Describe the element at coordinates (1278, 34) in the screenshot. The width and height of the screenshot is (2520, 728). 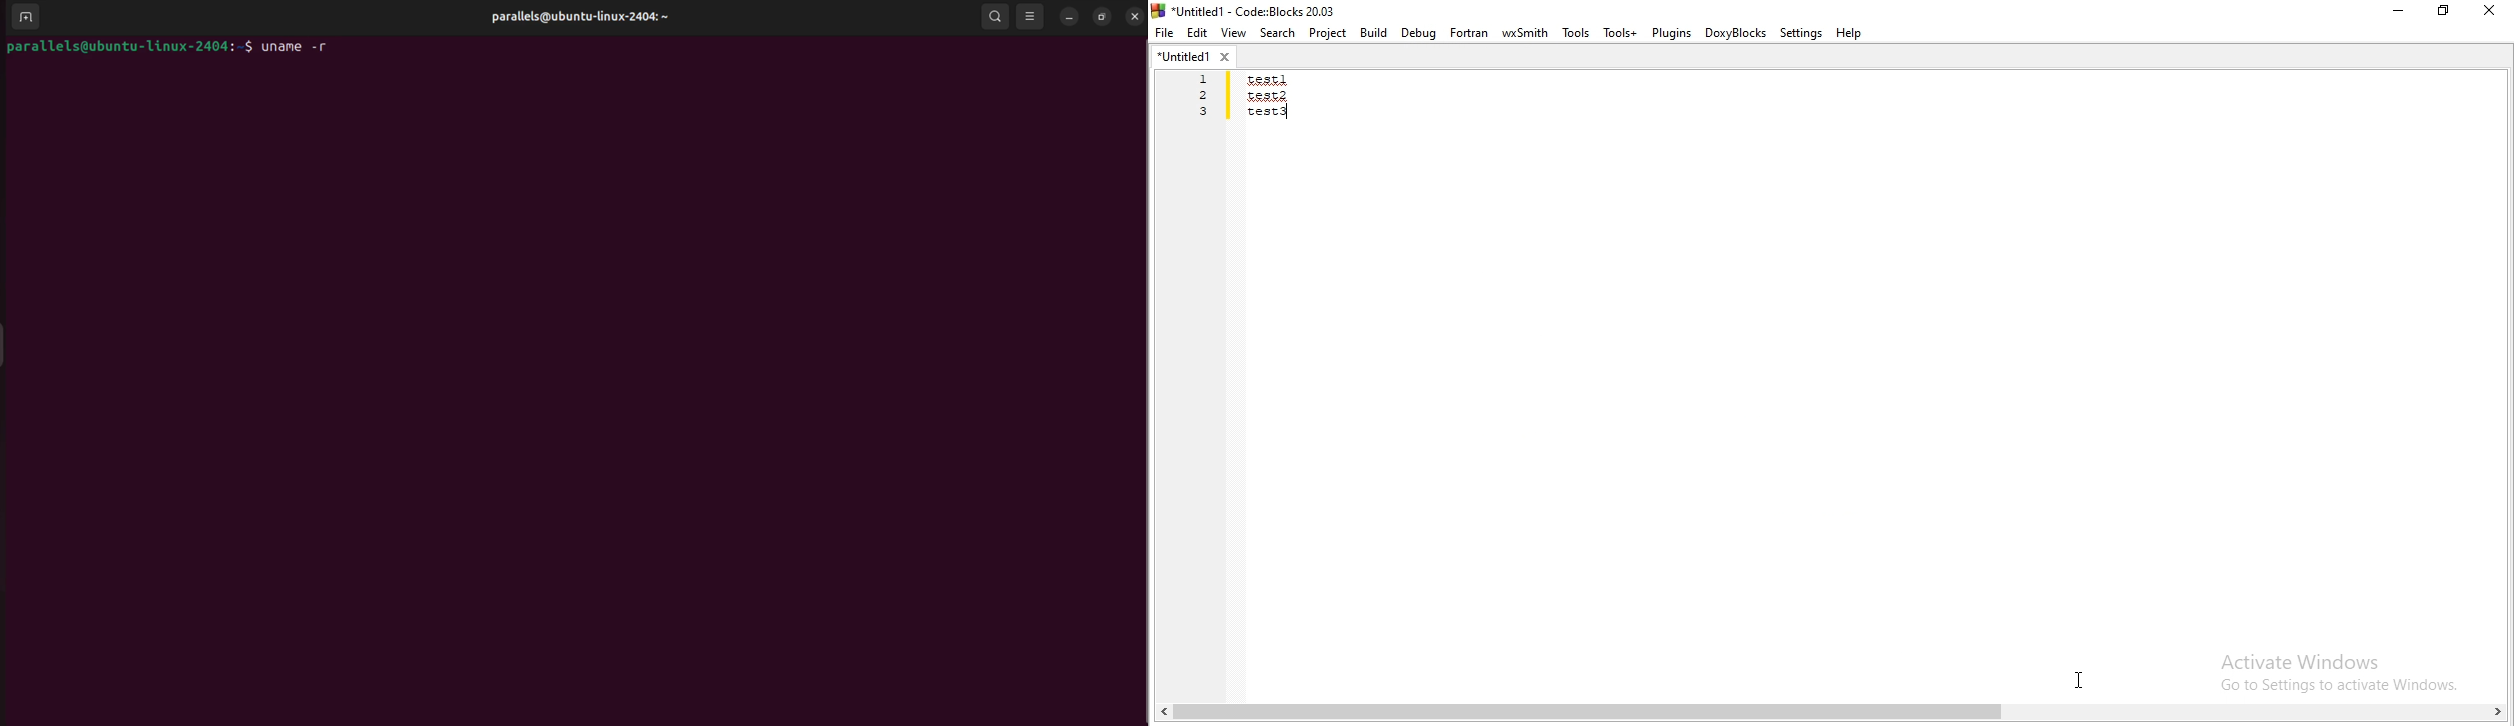
I see `Search ` at that location.